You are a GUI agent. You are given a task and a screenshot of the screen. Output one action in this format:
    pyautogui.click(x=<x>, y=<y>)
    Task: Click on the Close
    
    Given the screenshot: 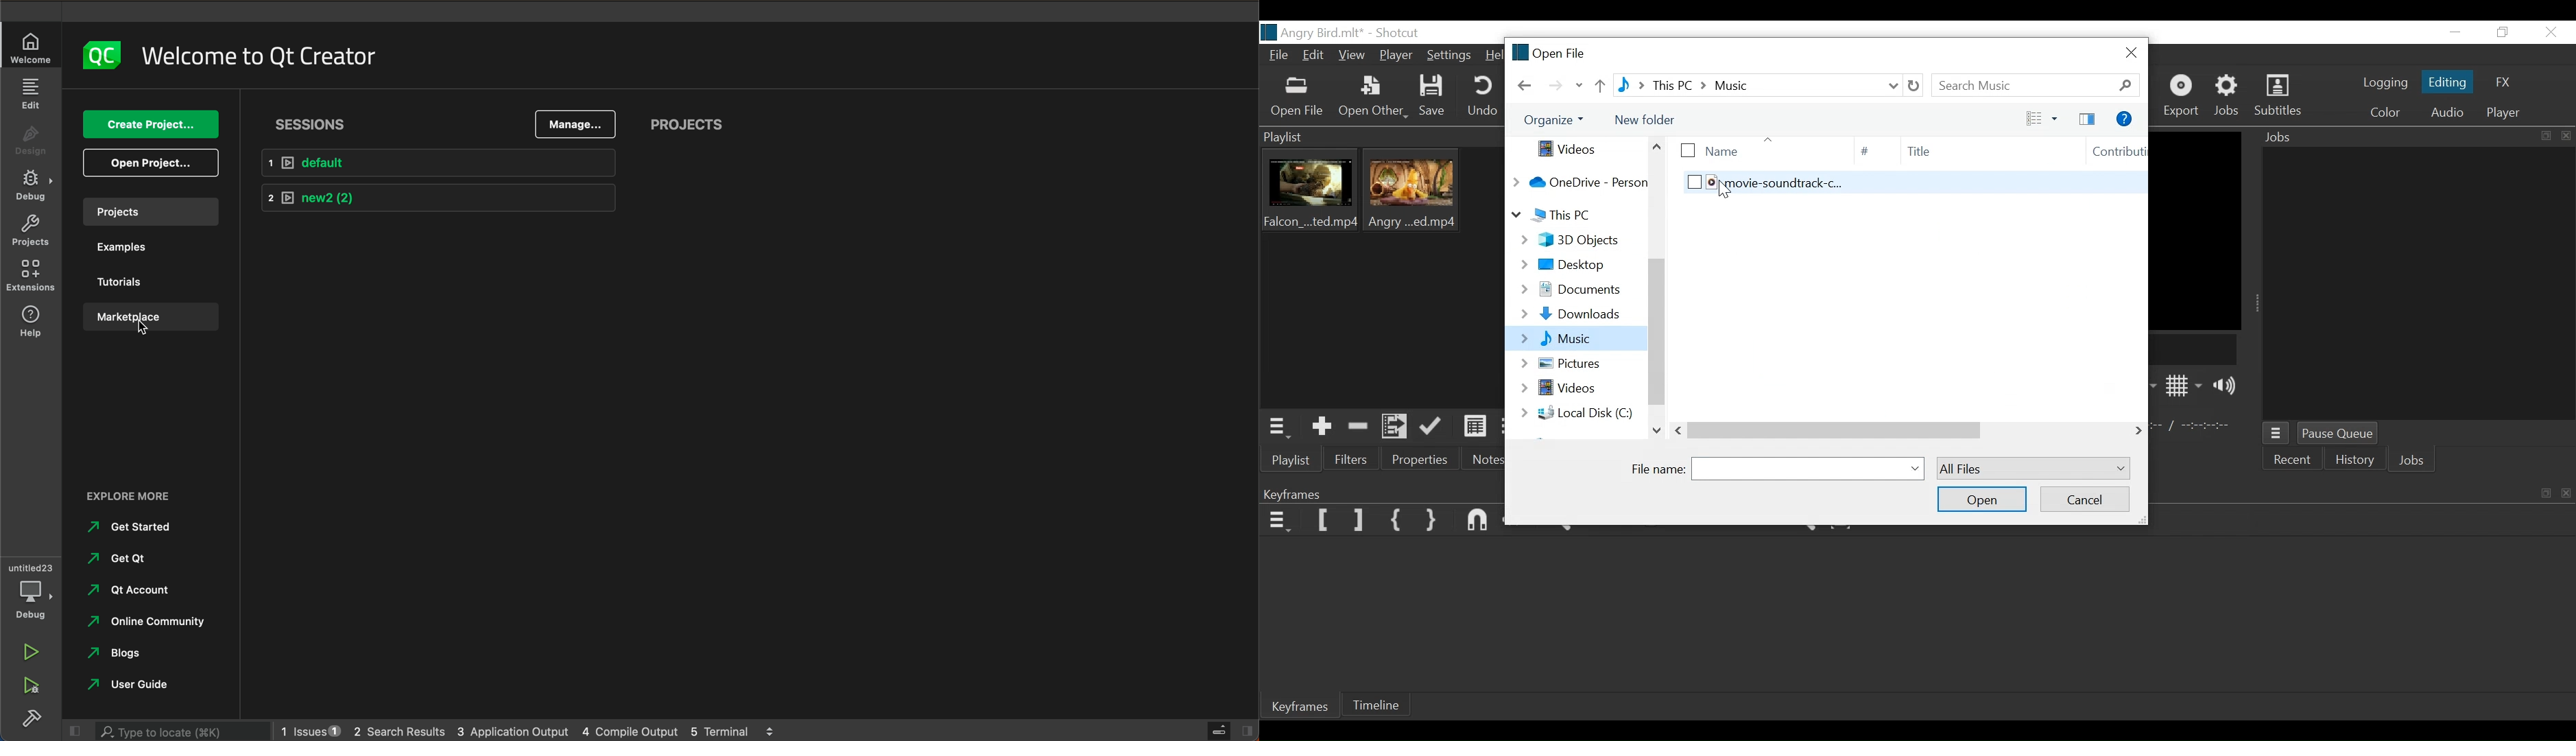 What is the action you would take?
    pyautogui.click(x=2566, y=491)
    